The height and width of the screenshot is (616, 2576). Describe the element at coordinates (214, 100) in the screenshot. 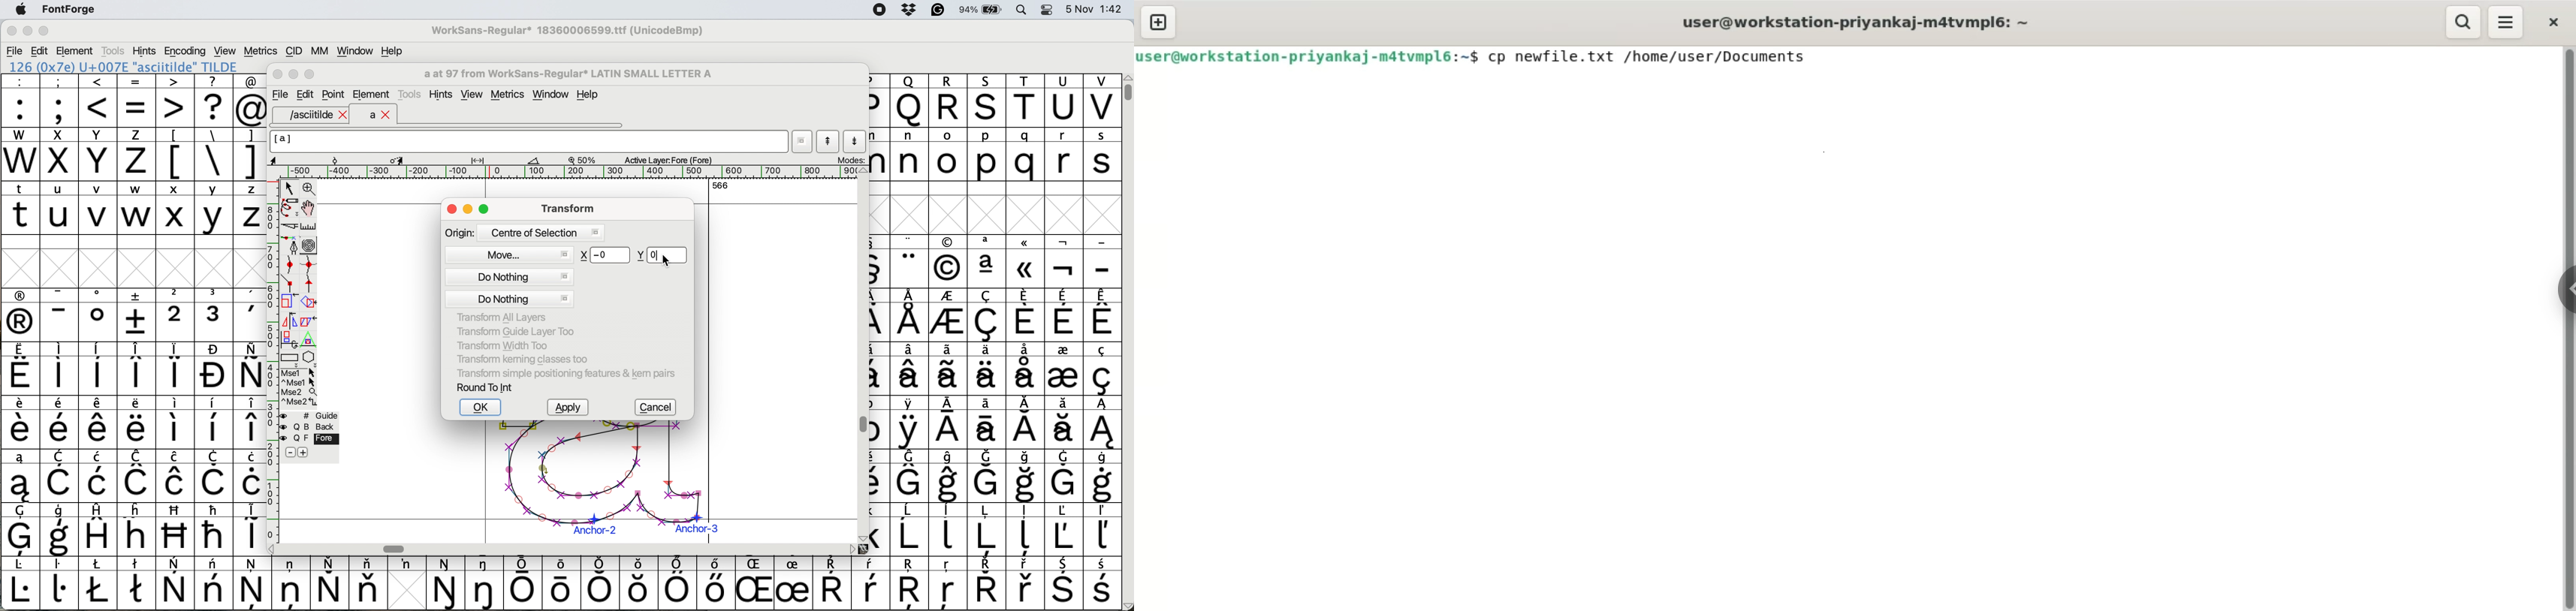

I see `?` at that location.